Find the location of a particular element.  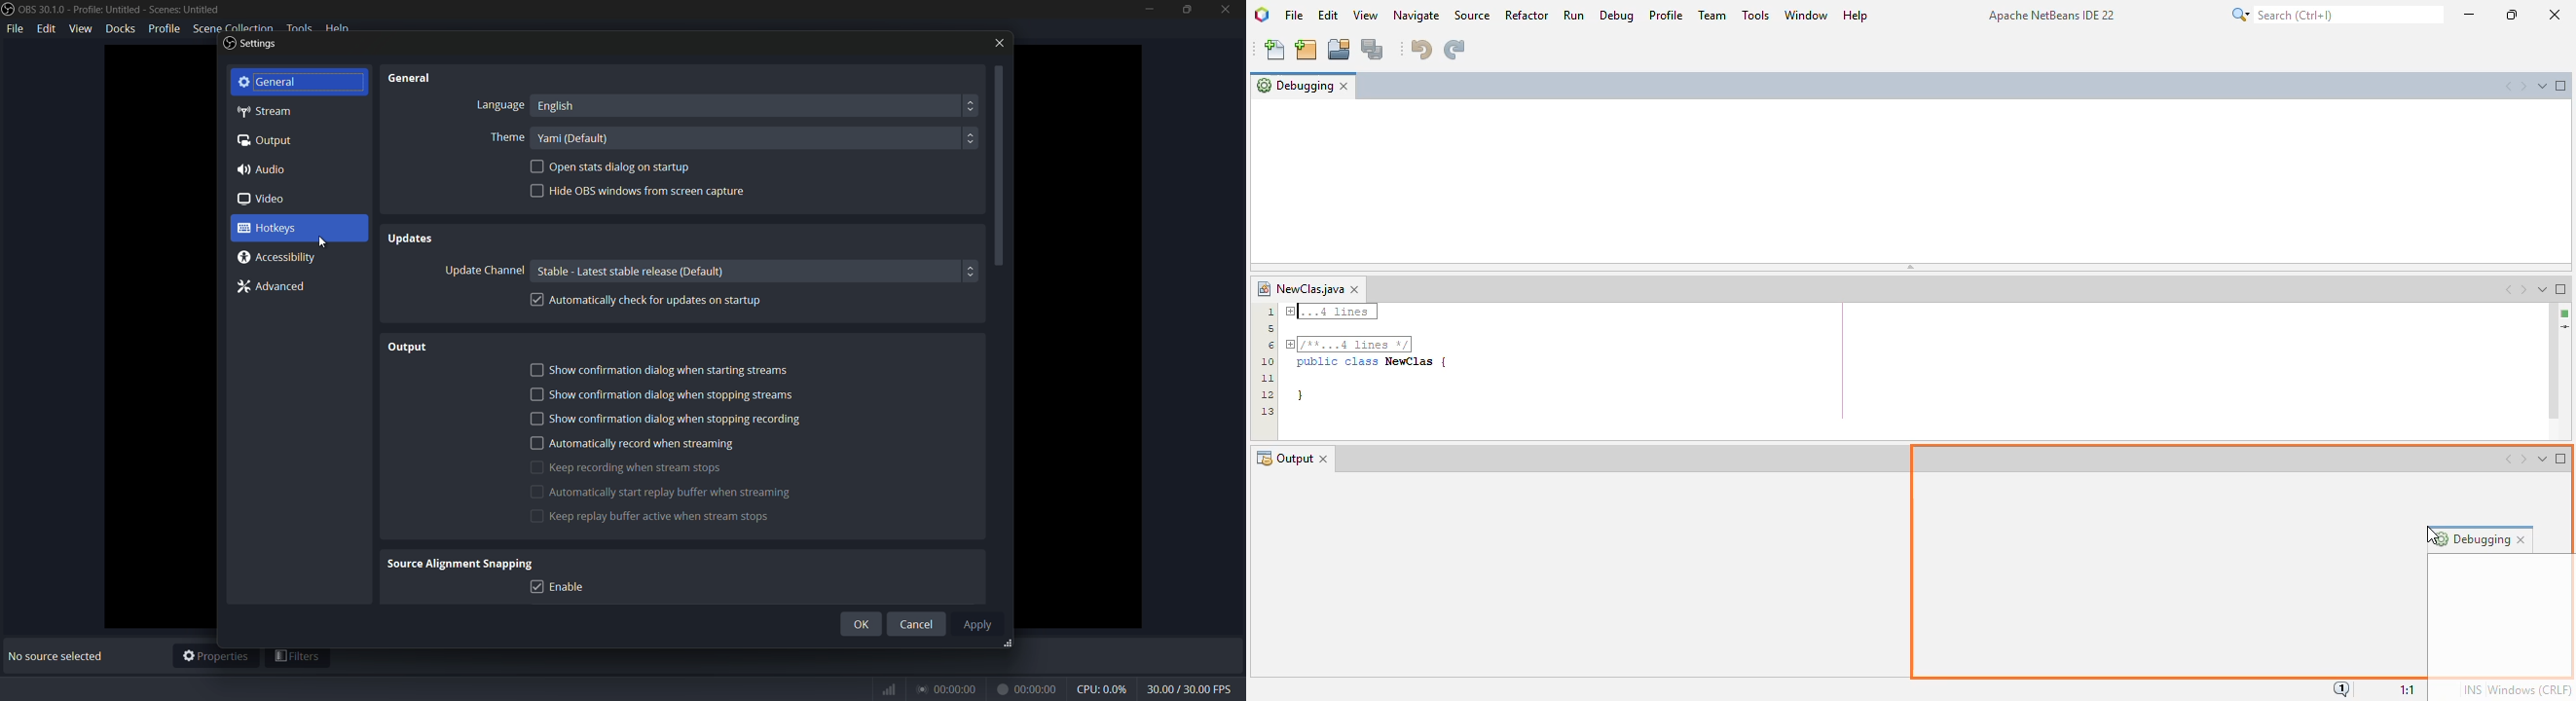

cpu usage is located at coordinates (1103, 689).